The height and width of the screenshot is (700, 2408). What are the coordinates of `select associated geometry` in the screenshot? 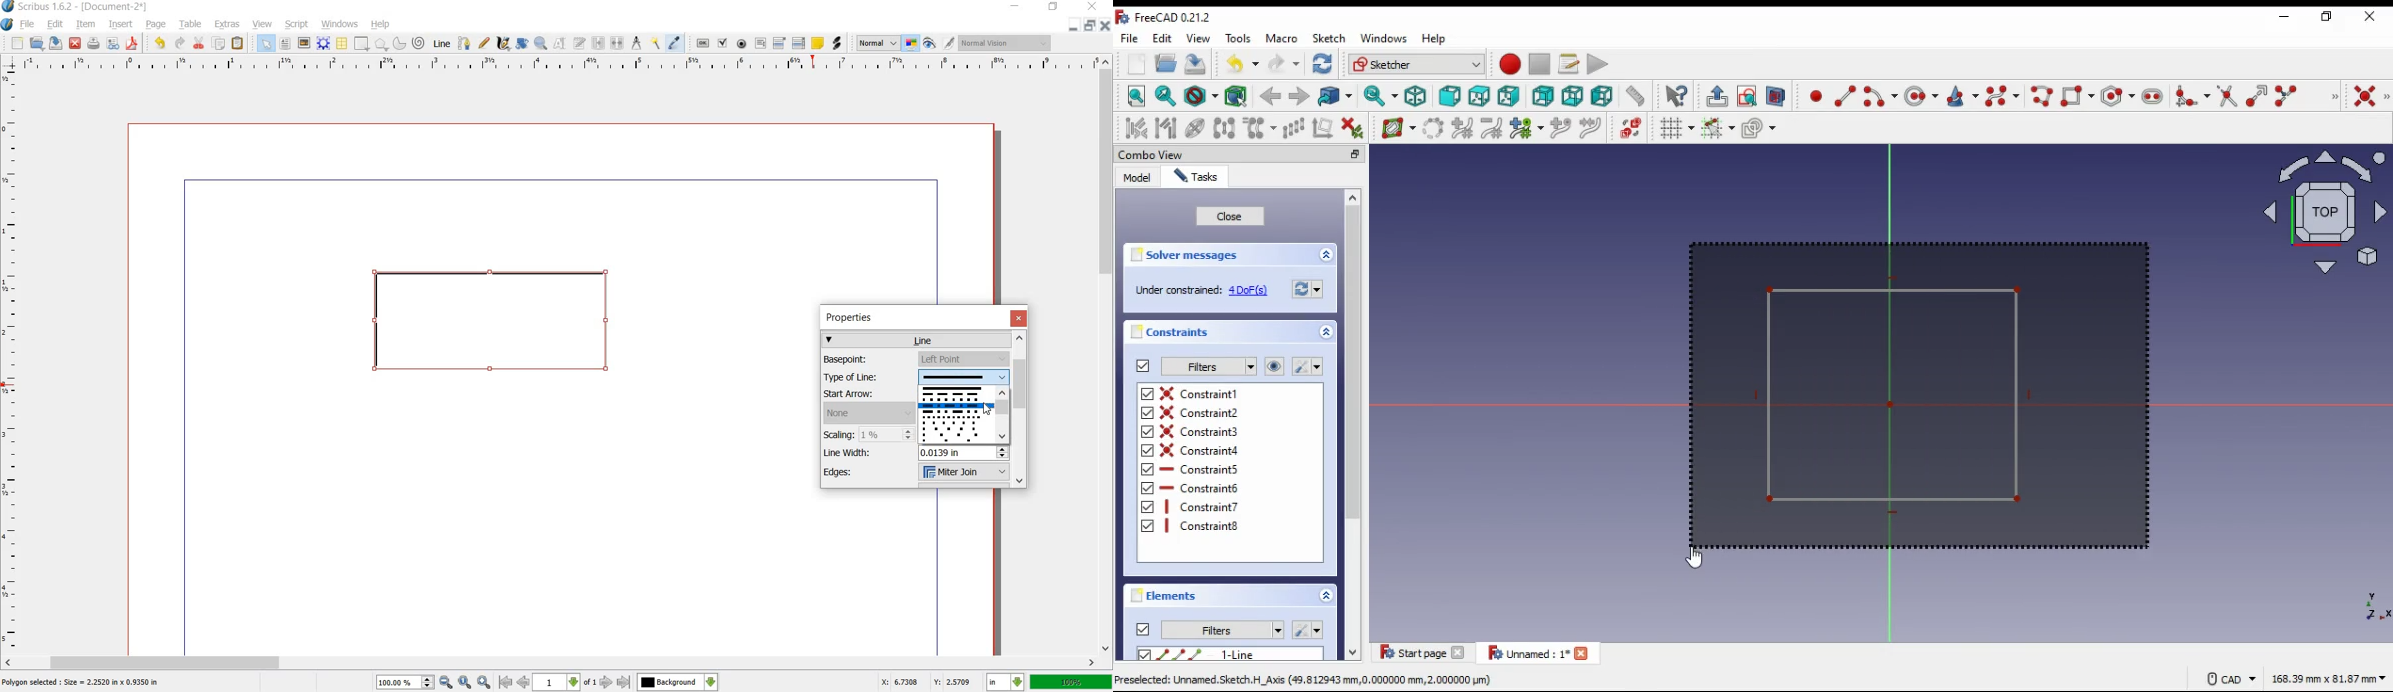 It's located at (1166, 128).